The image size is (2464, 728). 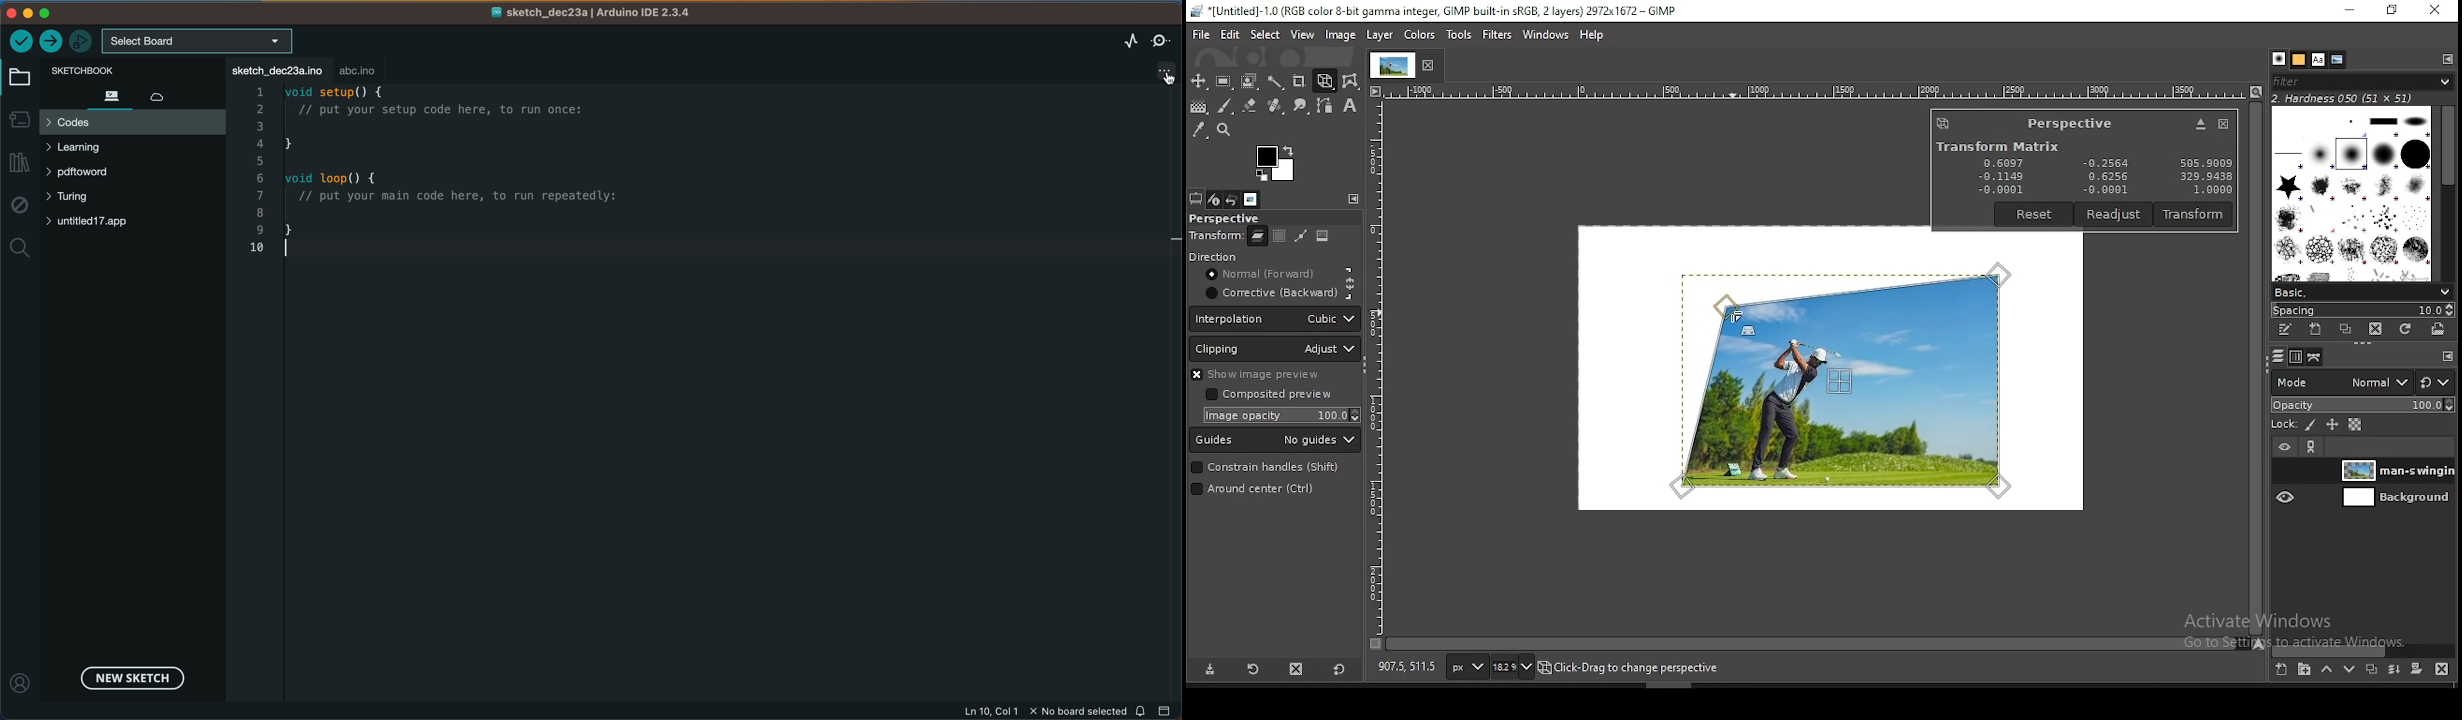 What do you see at coordinates (2438, 329) in the screenshot?
I see `open brush as image` at bounding box center [2438, 329].